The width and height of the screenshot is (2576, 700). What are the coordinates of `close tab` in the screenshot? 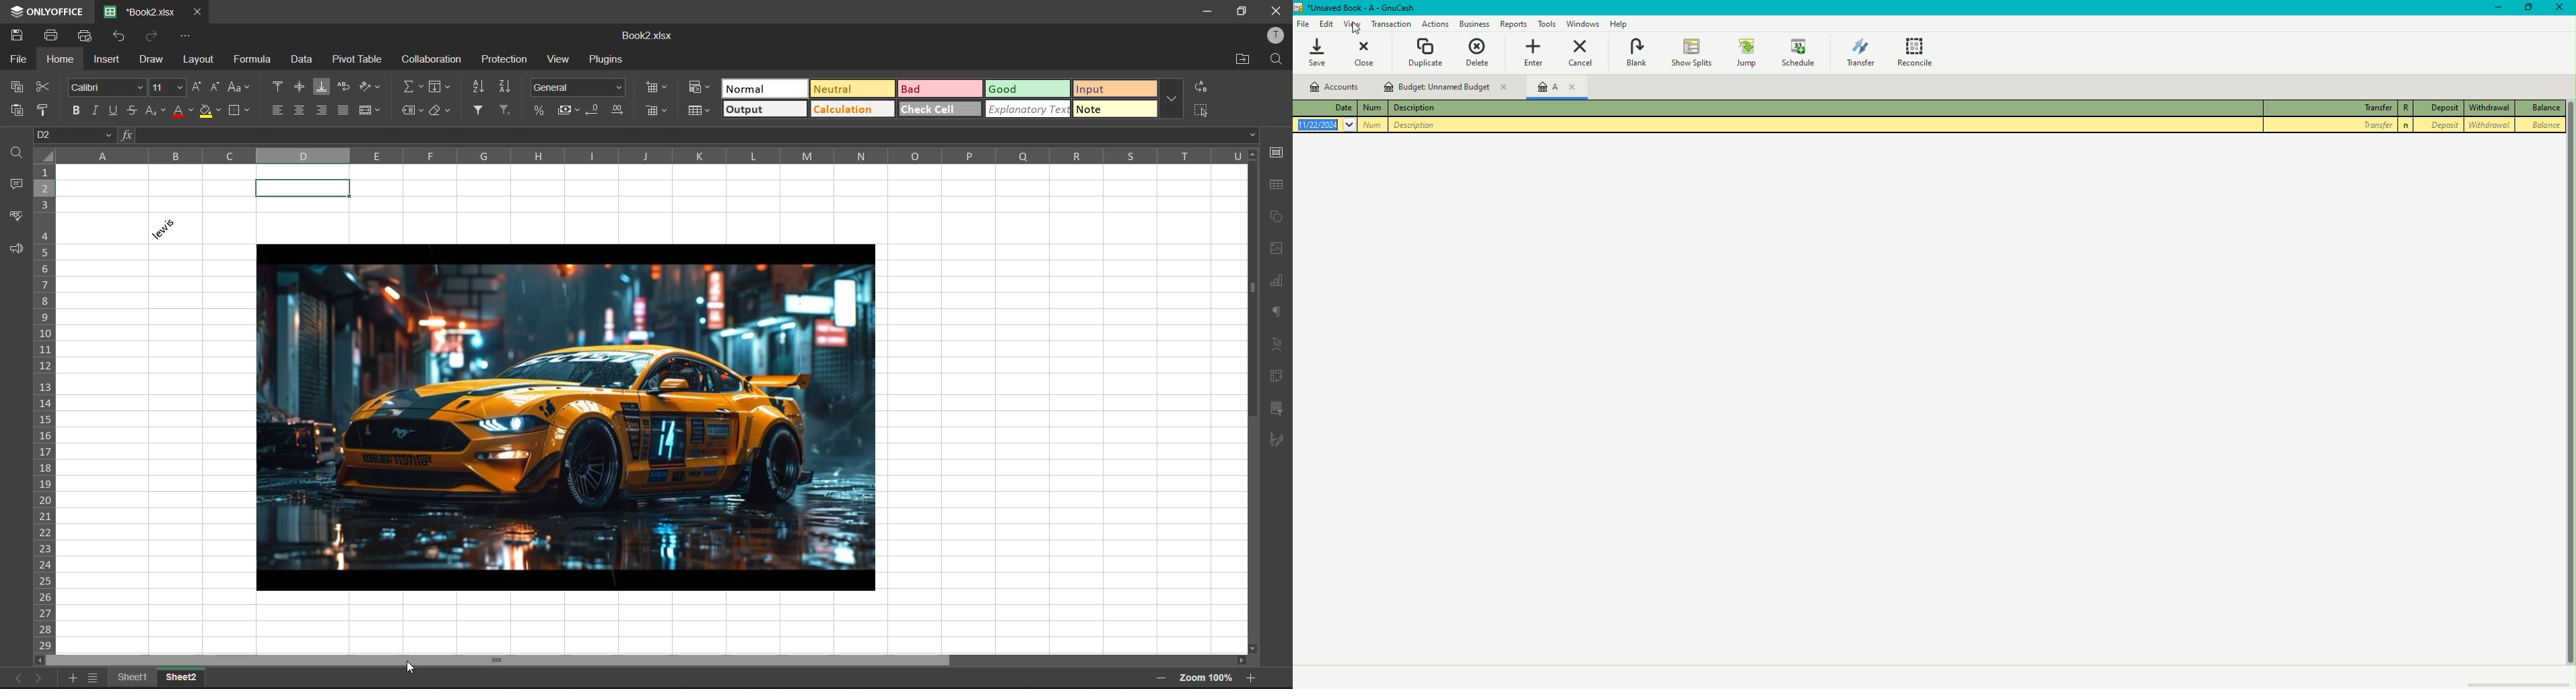 It's located at (195, 11).